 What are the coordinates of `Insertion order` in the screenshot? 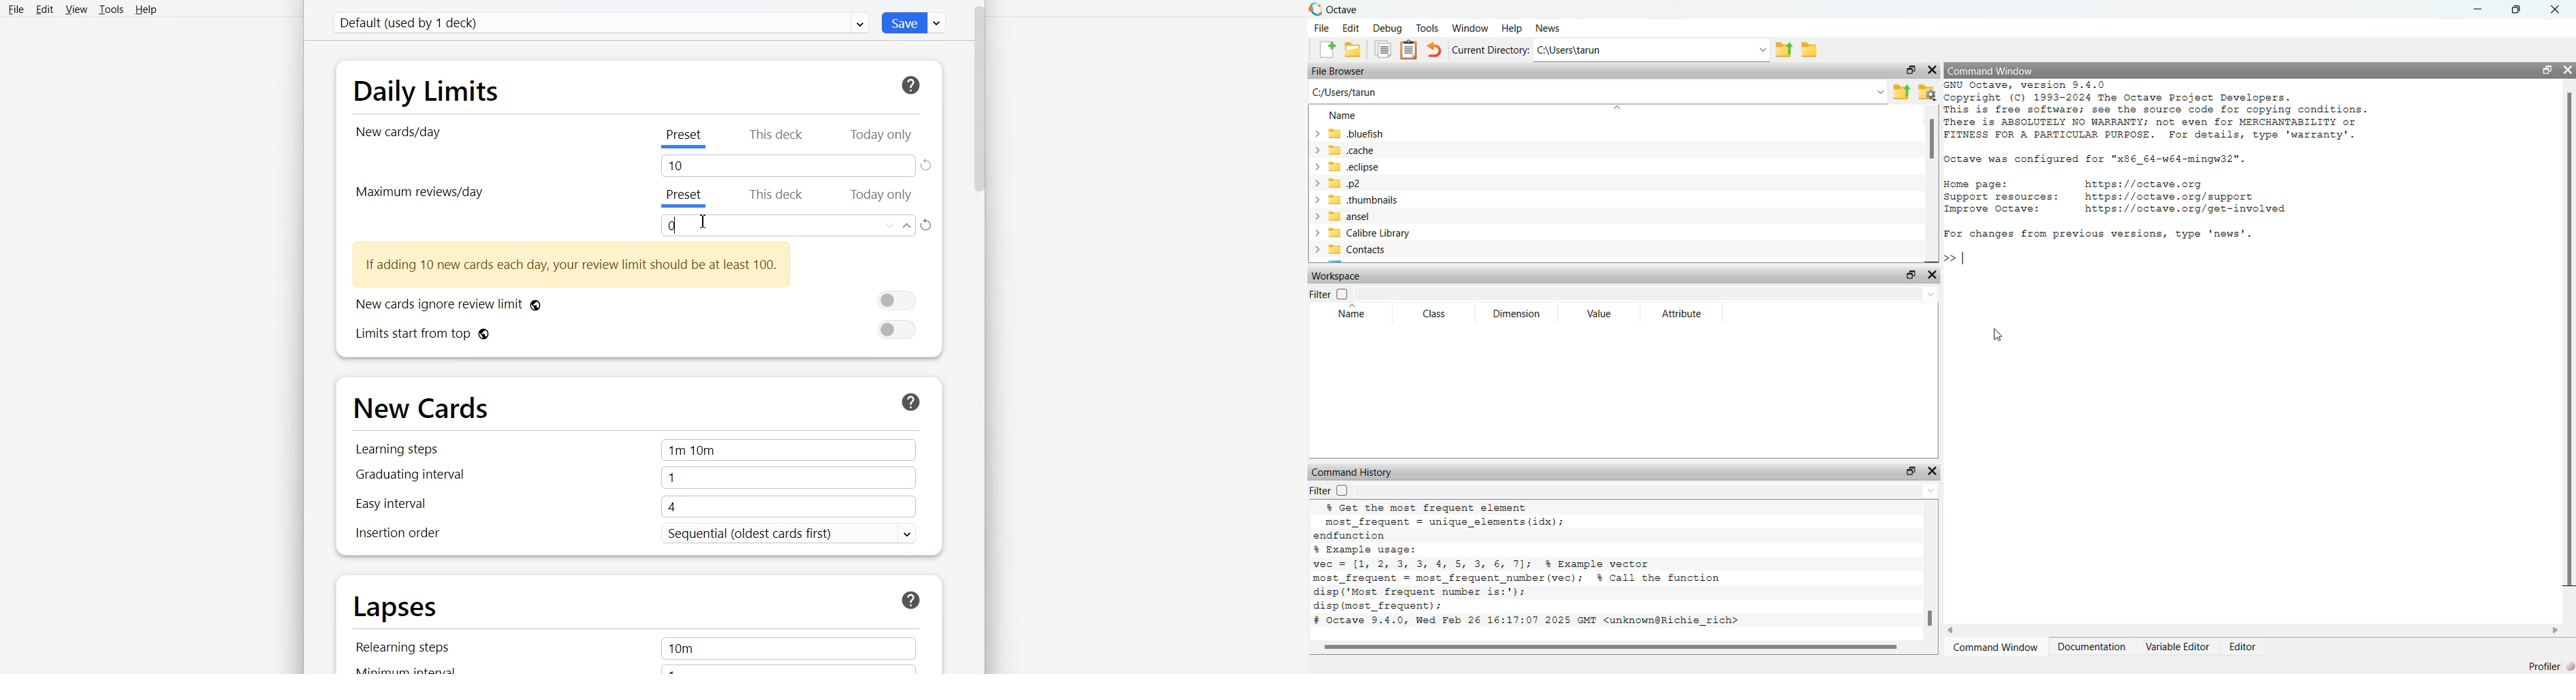 It's located at (633, 536).